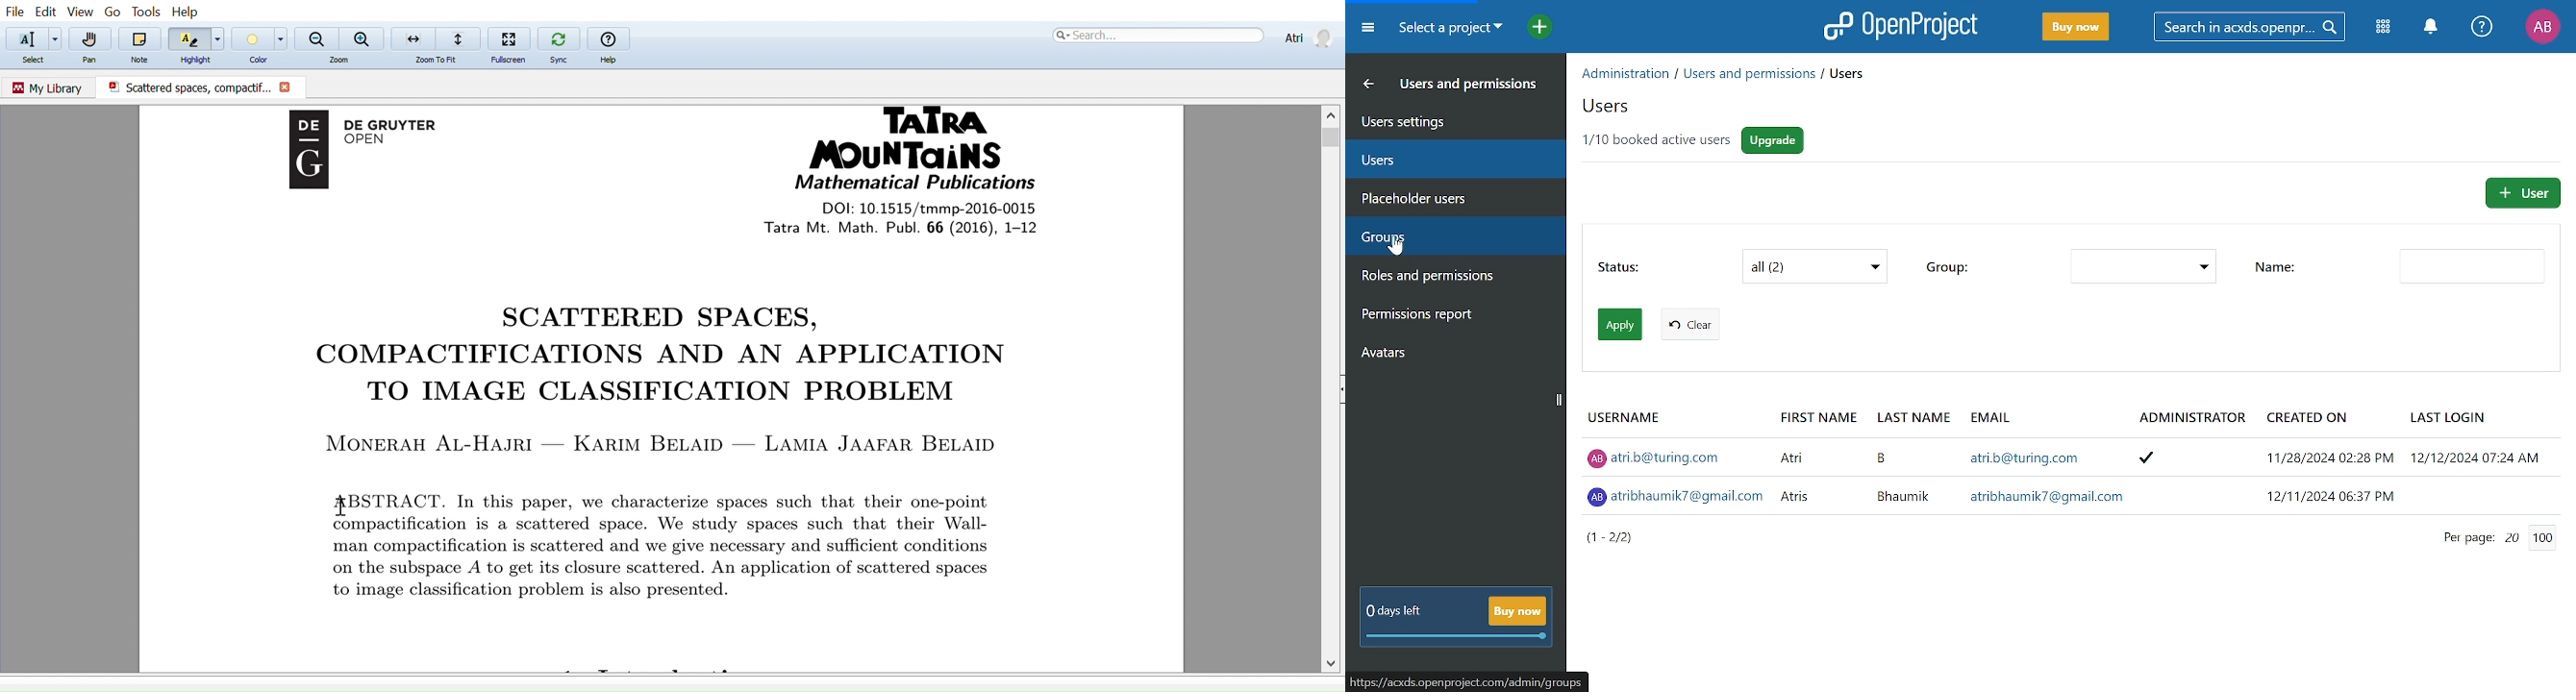  Describe the element at coordinates (528, 590) in the screenshot. I see `to image classificaition problem is also presented` at that location.